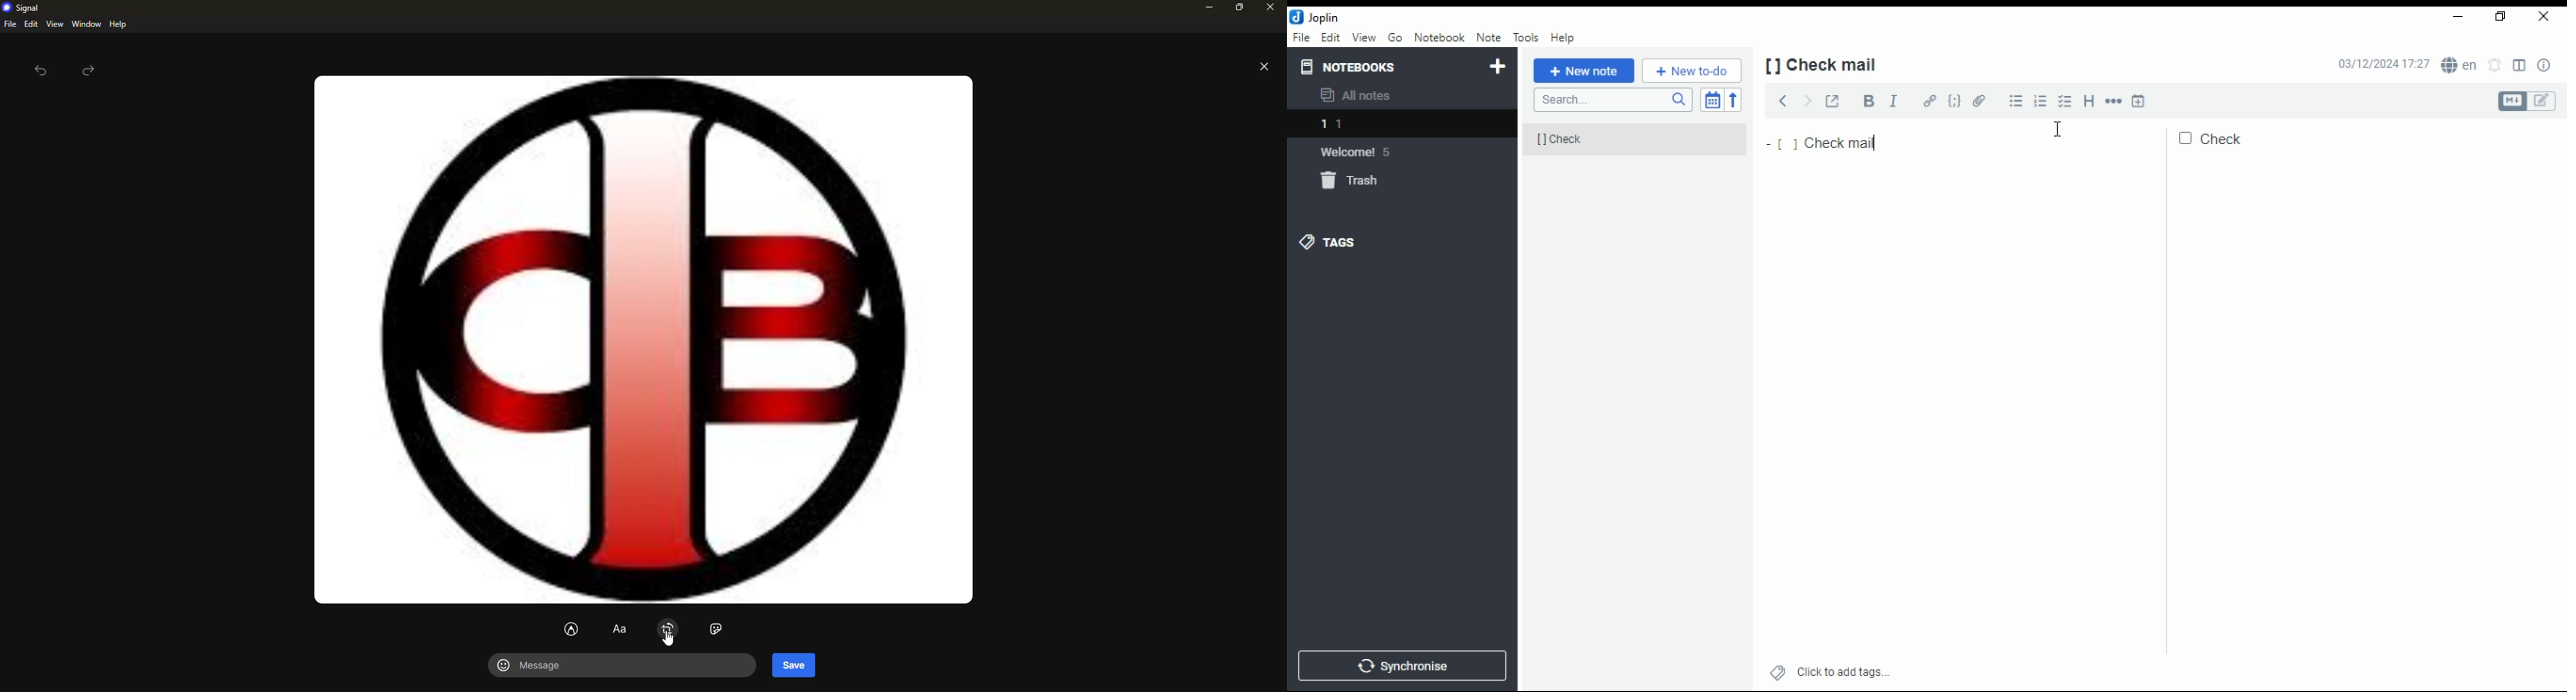 This screenshot has width=2576, height=700. Describe the element at coordinates (1265, 68) in the screenshot. I see `close` at that location.